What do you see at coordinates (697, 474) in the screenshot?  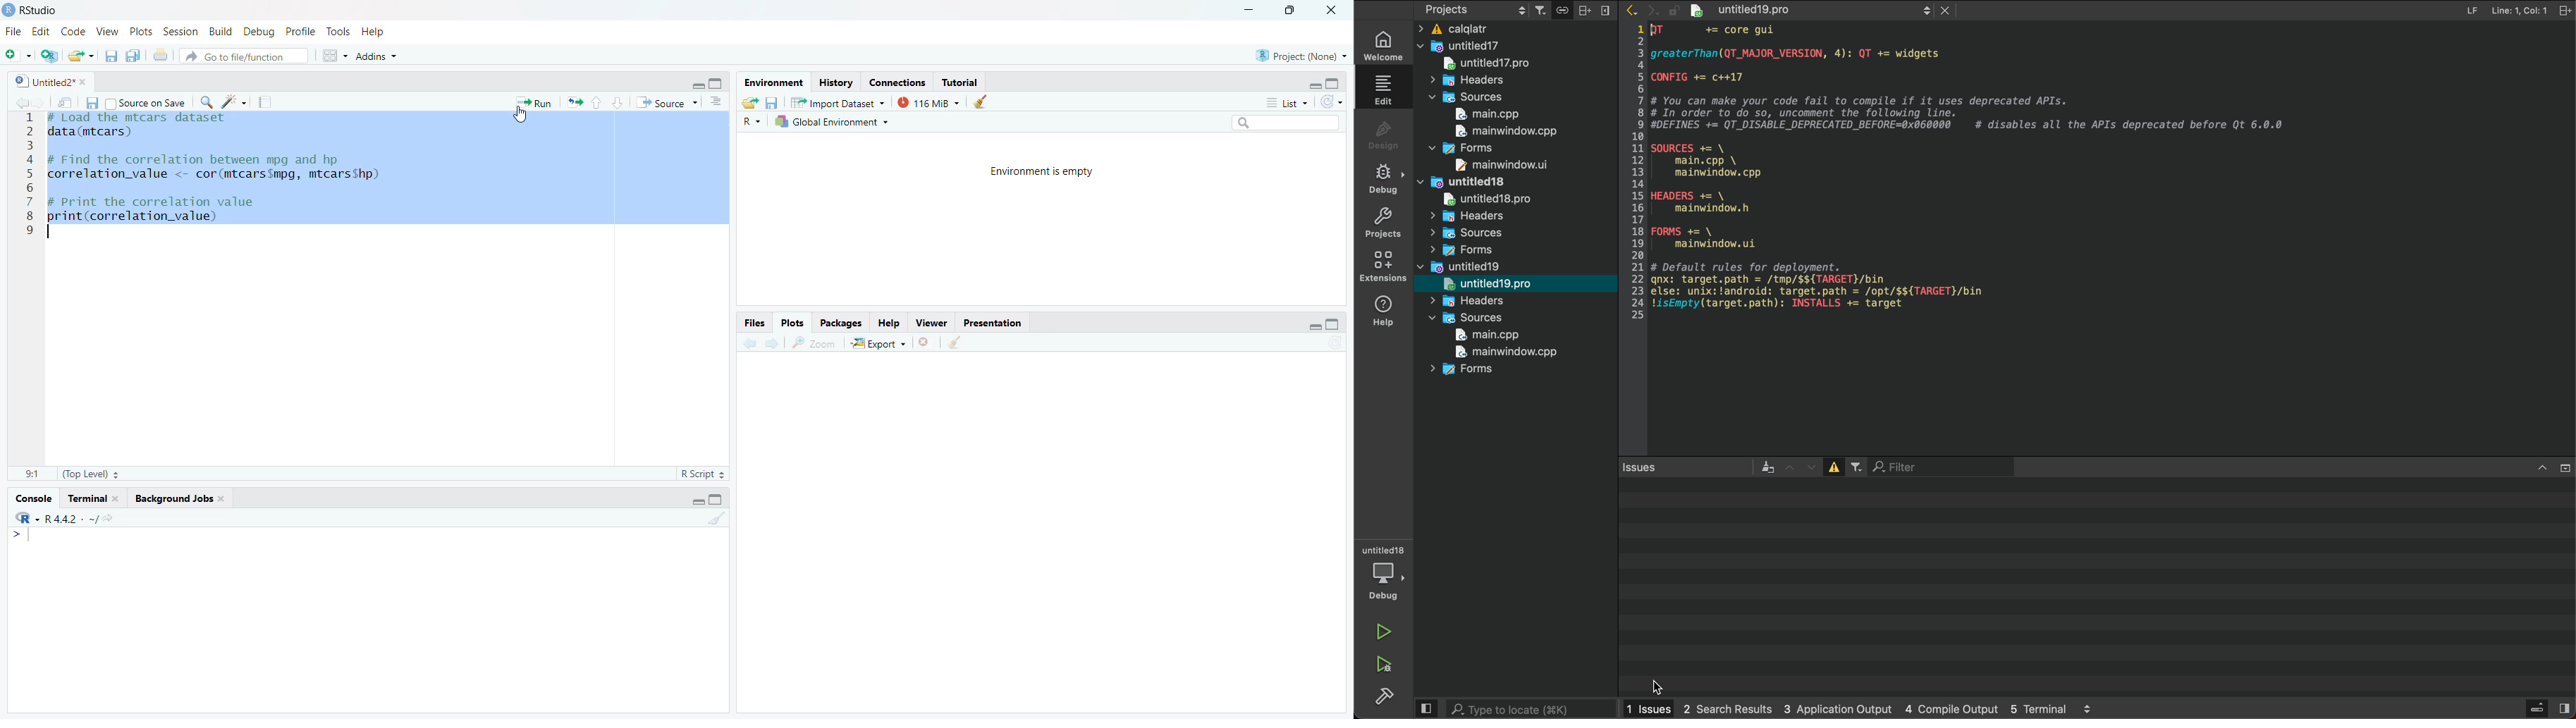 I see `R Script` at bounding box center [697, 474].